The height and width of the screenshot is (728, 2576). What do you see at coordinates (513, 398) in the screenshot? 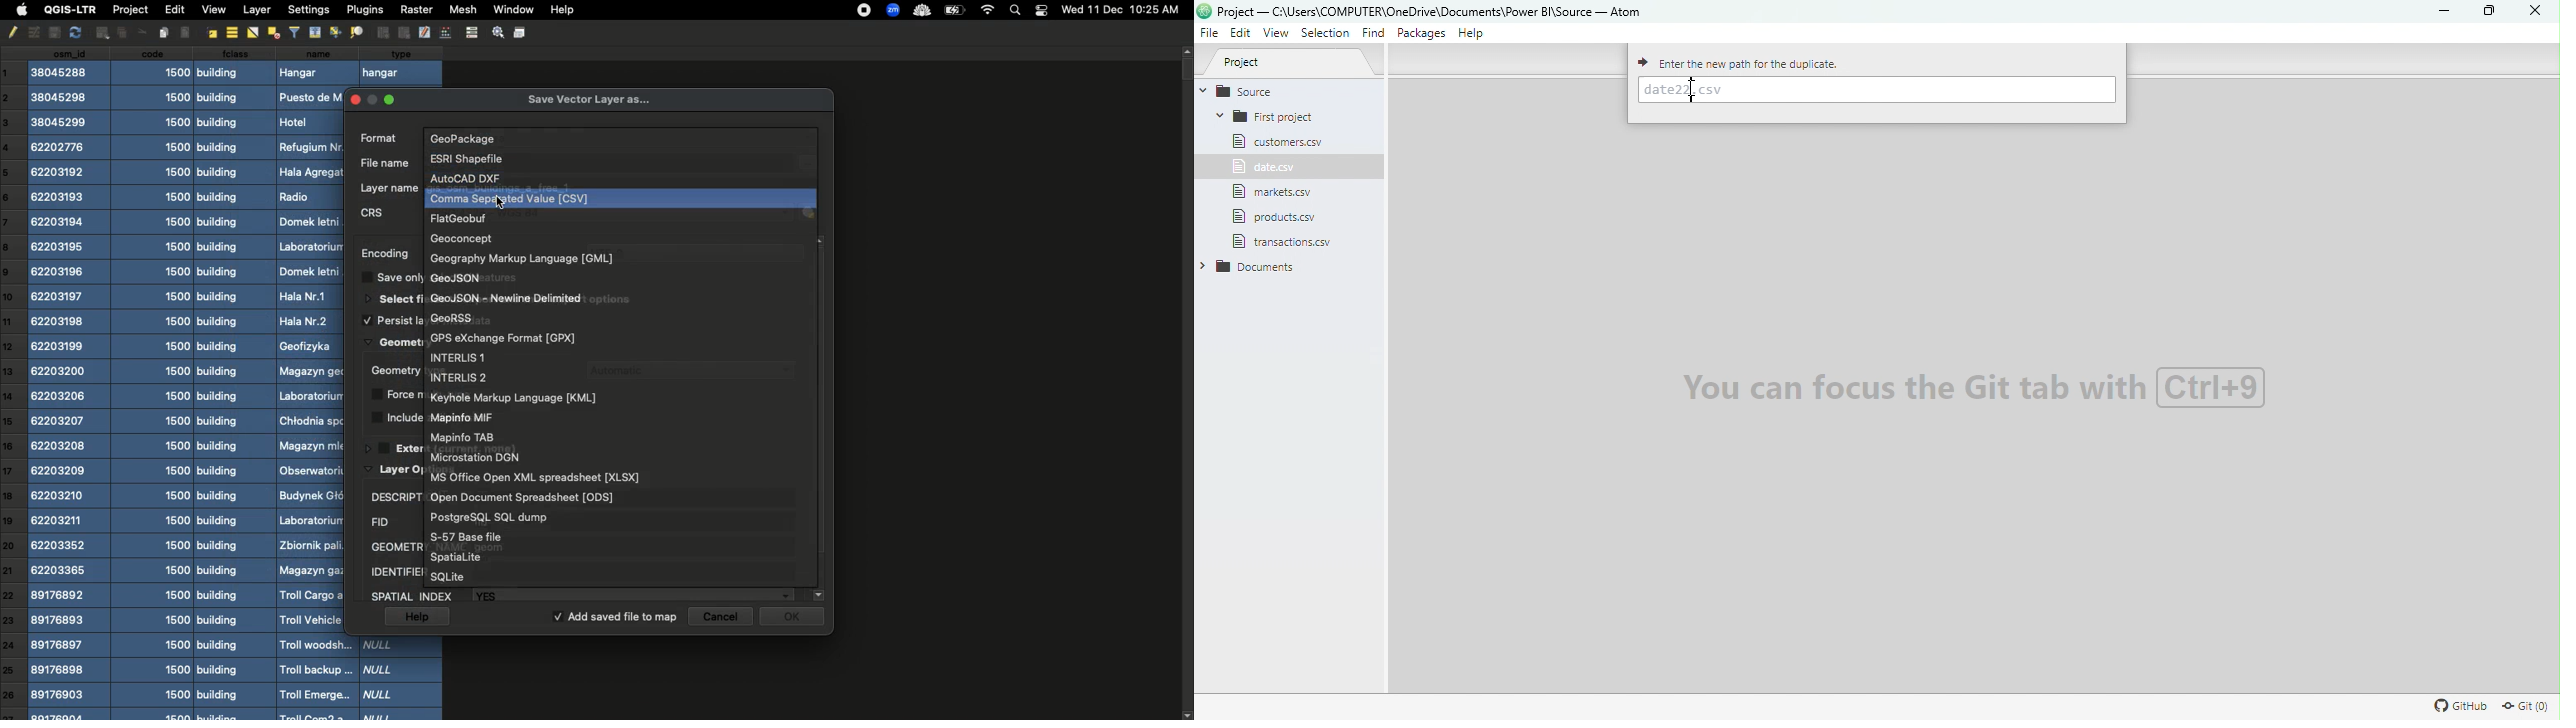
I see `Format` at bounding box center [513, 398].